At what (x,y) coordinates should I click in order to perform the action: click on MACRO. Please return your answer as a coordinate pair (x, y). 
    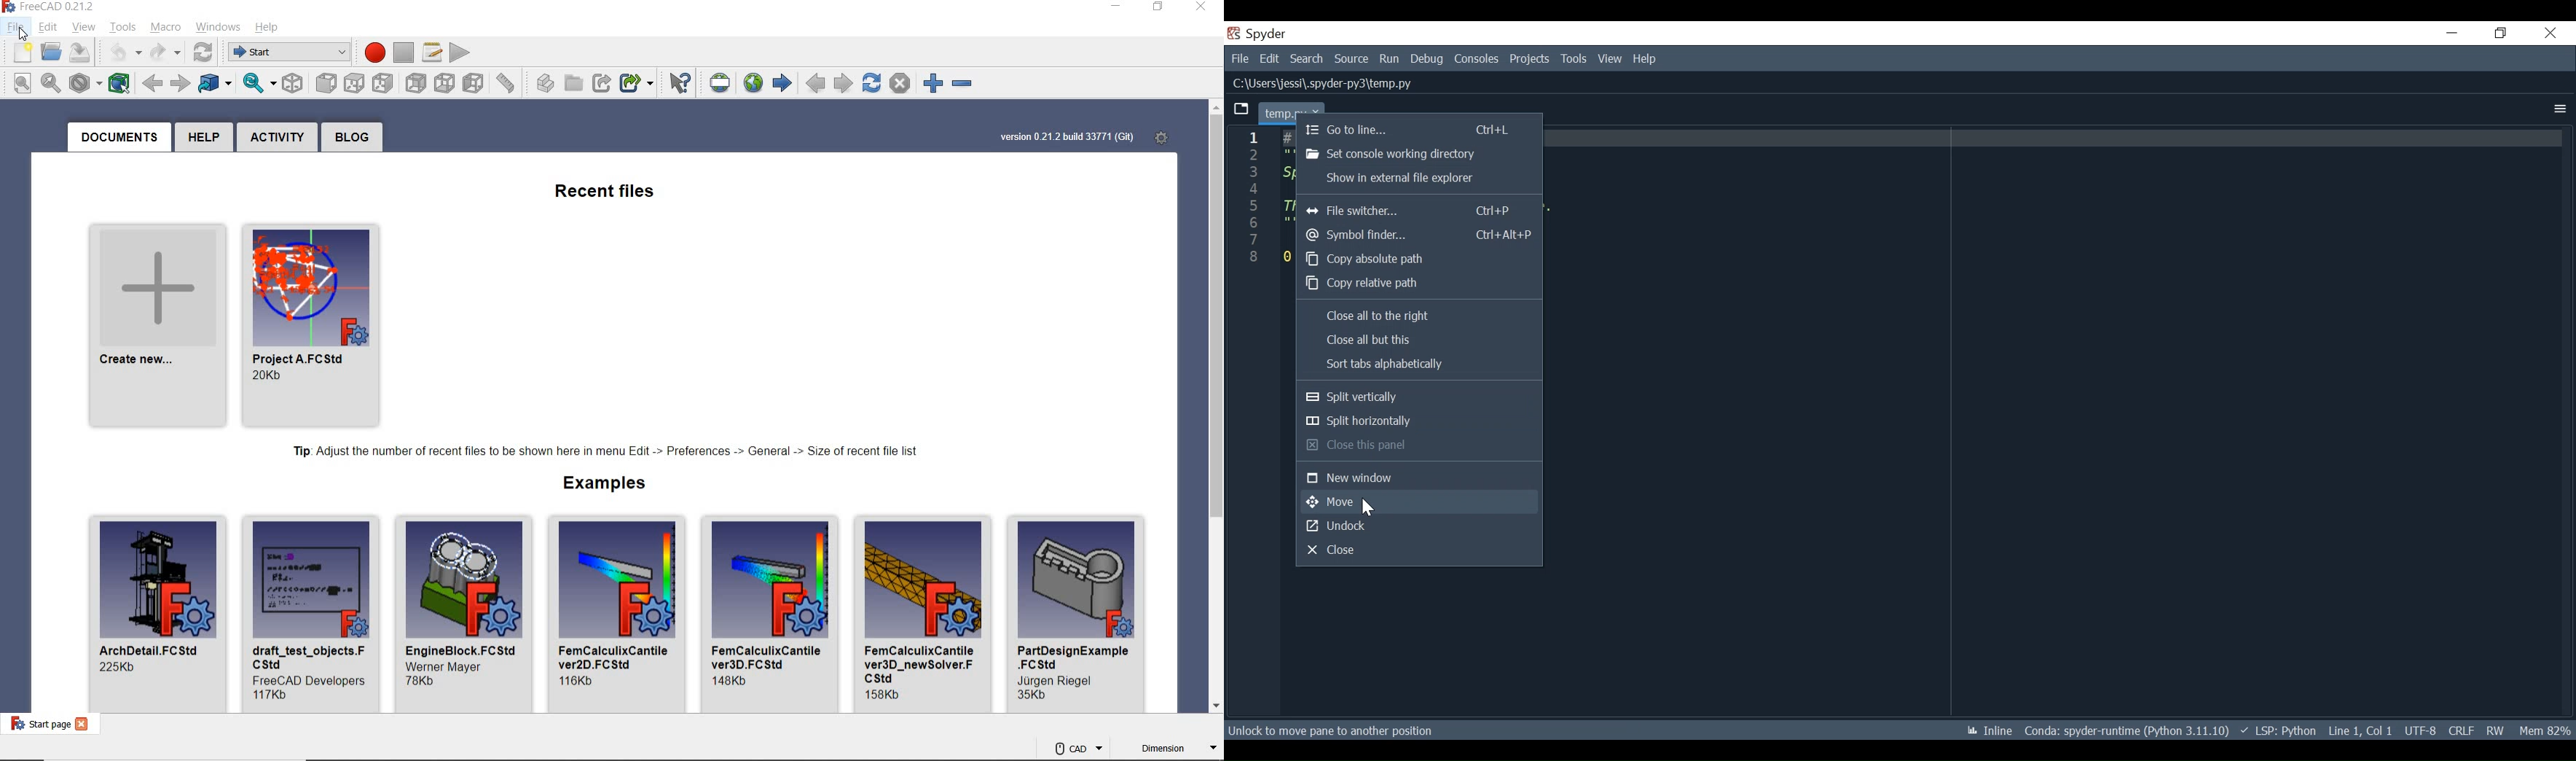
    Looking at the image, I should click on (165, 28).